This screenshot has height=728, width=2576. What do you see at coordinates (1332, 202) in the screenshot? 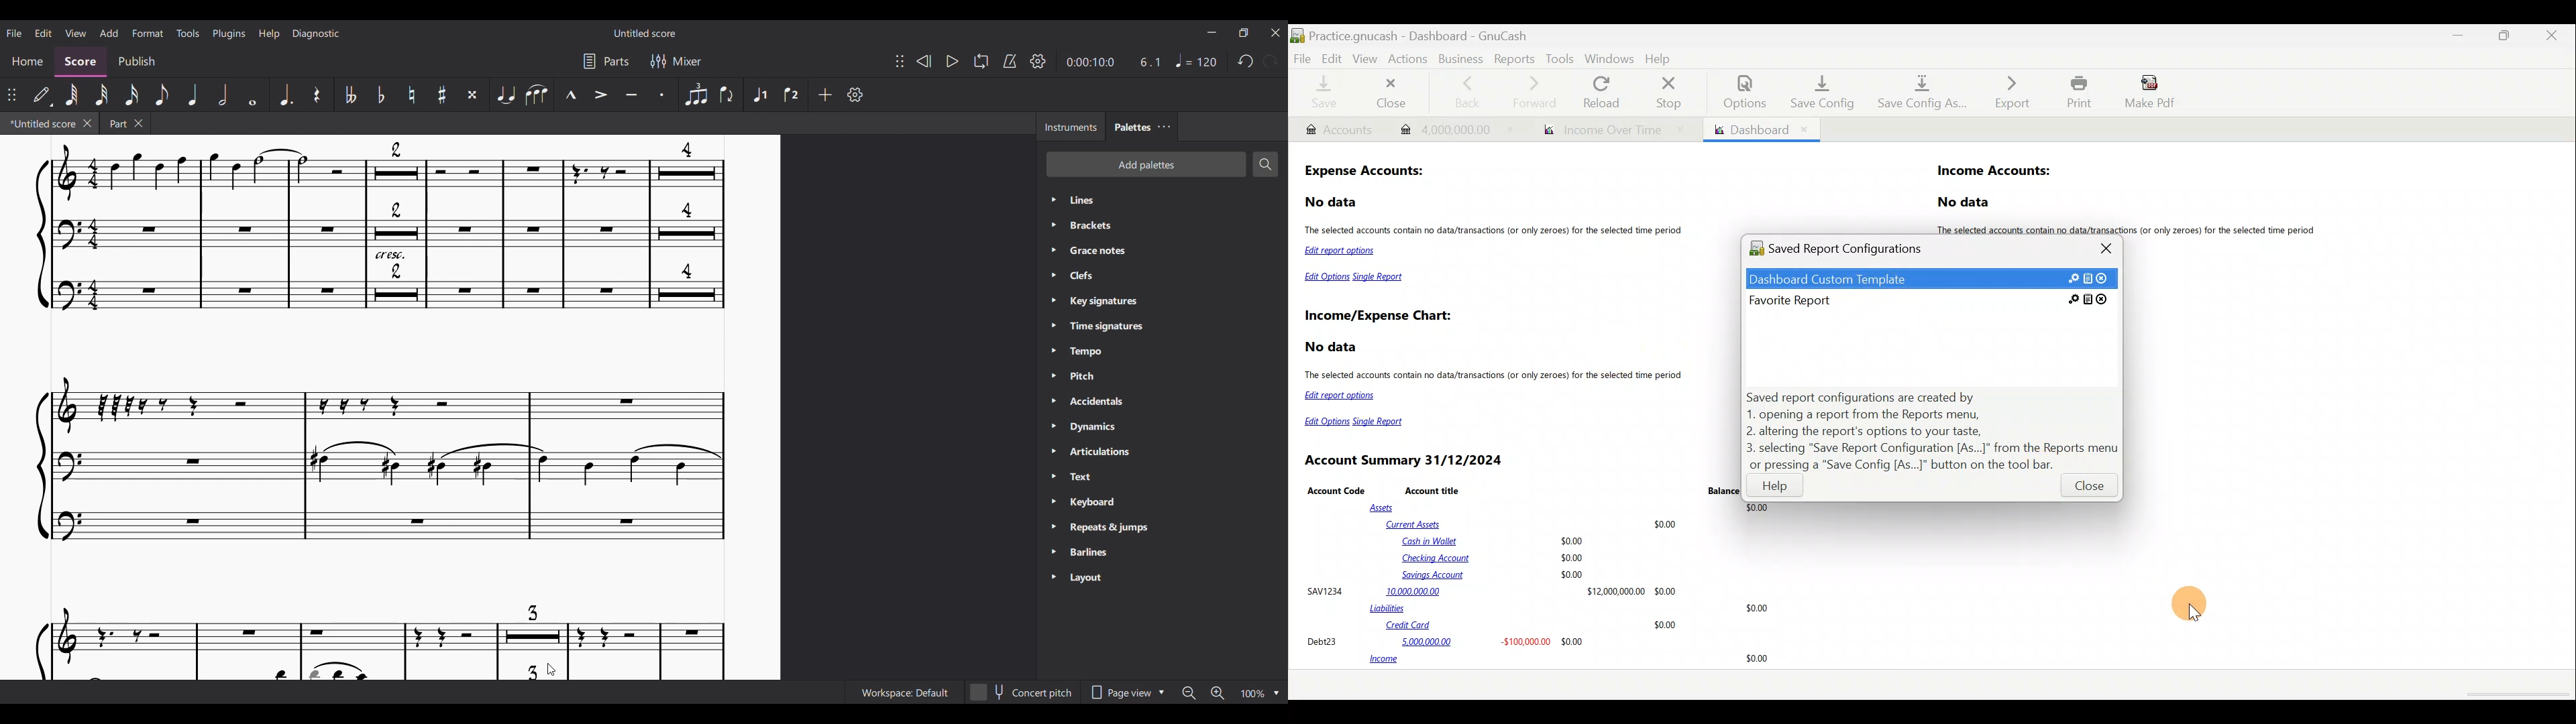
I see `No data` at bounding box center [1332, 202].